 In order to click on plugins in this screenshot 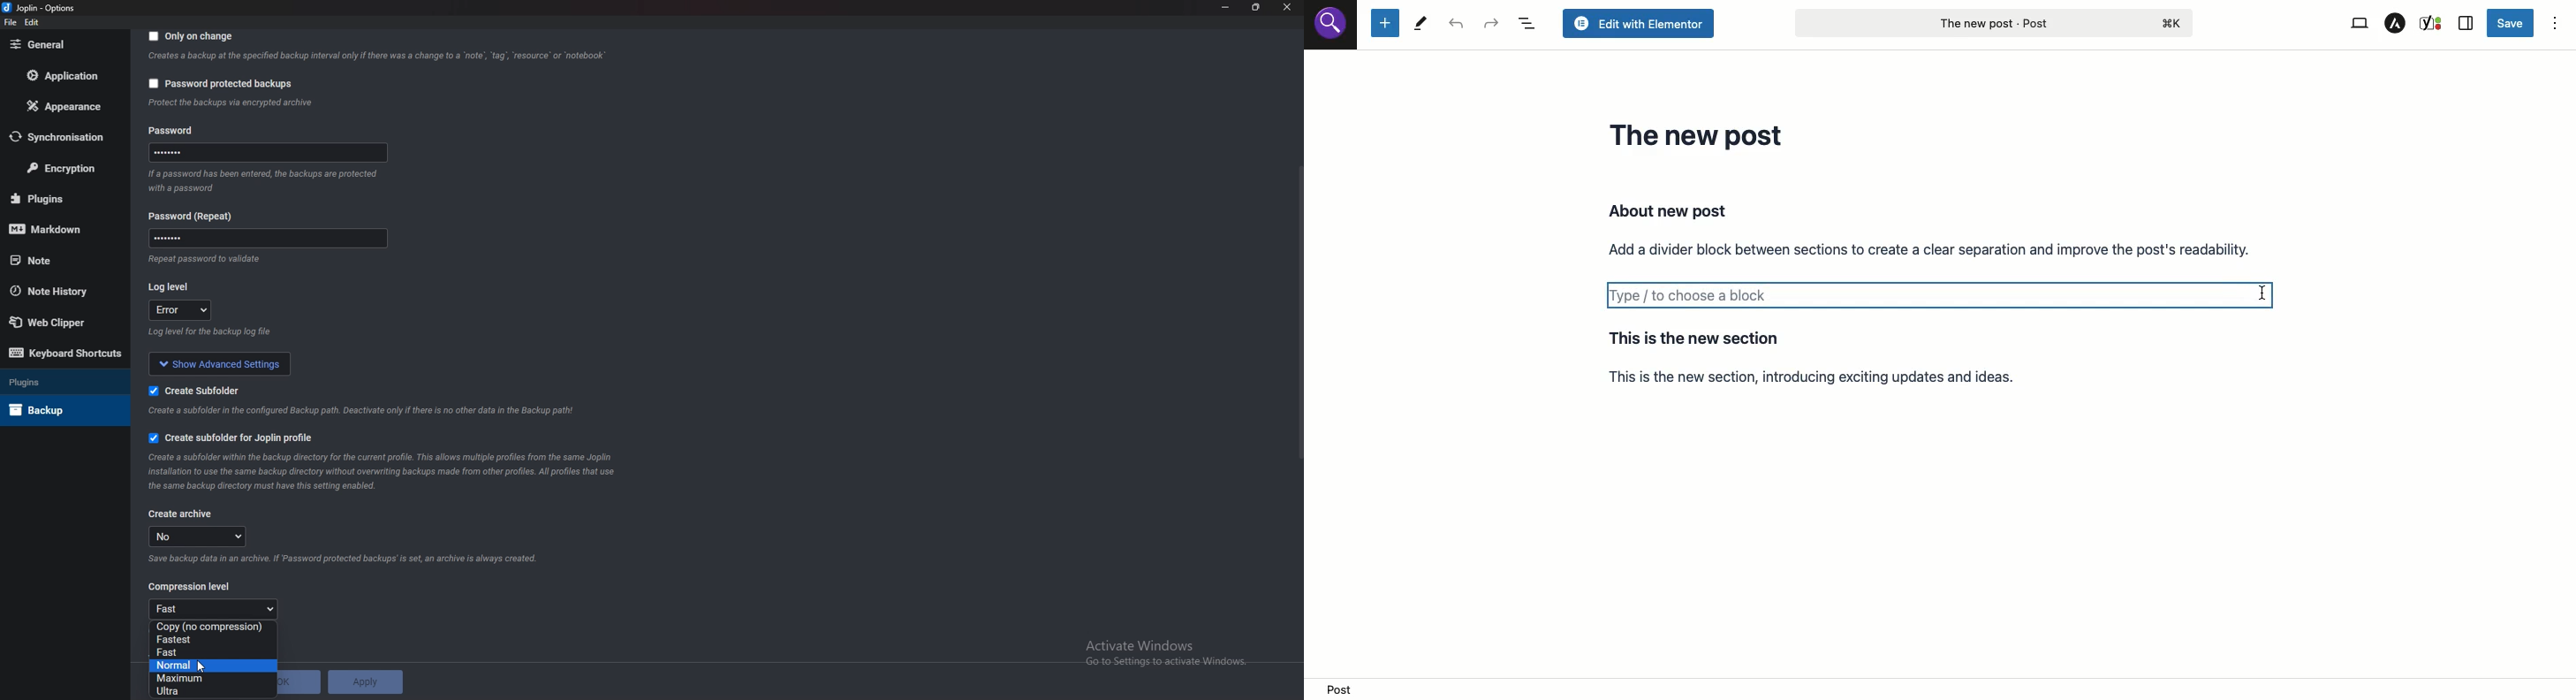, I will do `click(57, 198)`.